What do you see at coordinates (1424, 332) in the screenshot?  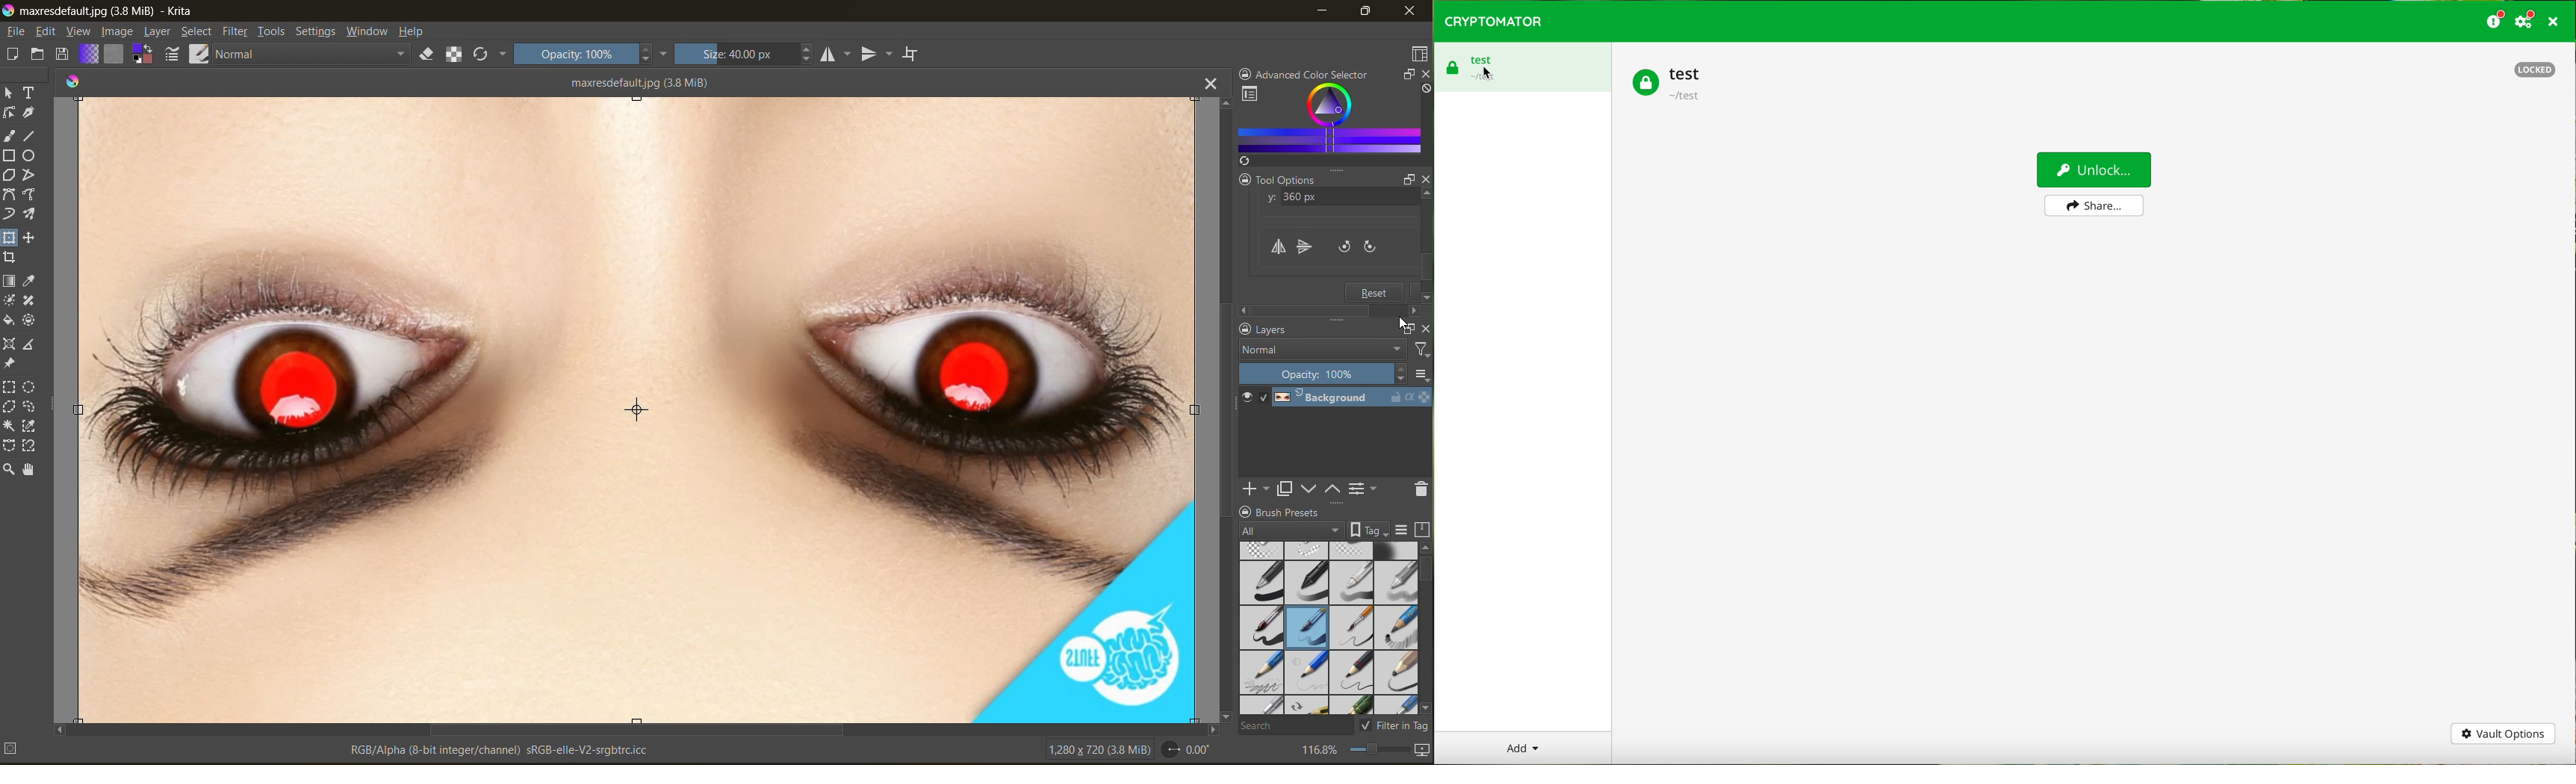 I see `close docker` at bounding box center [1424, 332].